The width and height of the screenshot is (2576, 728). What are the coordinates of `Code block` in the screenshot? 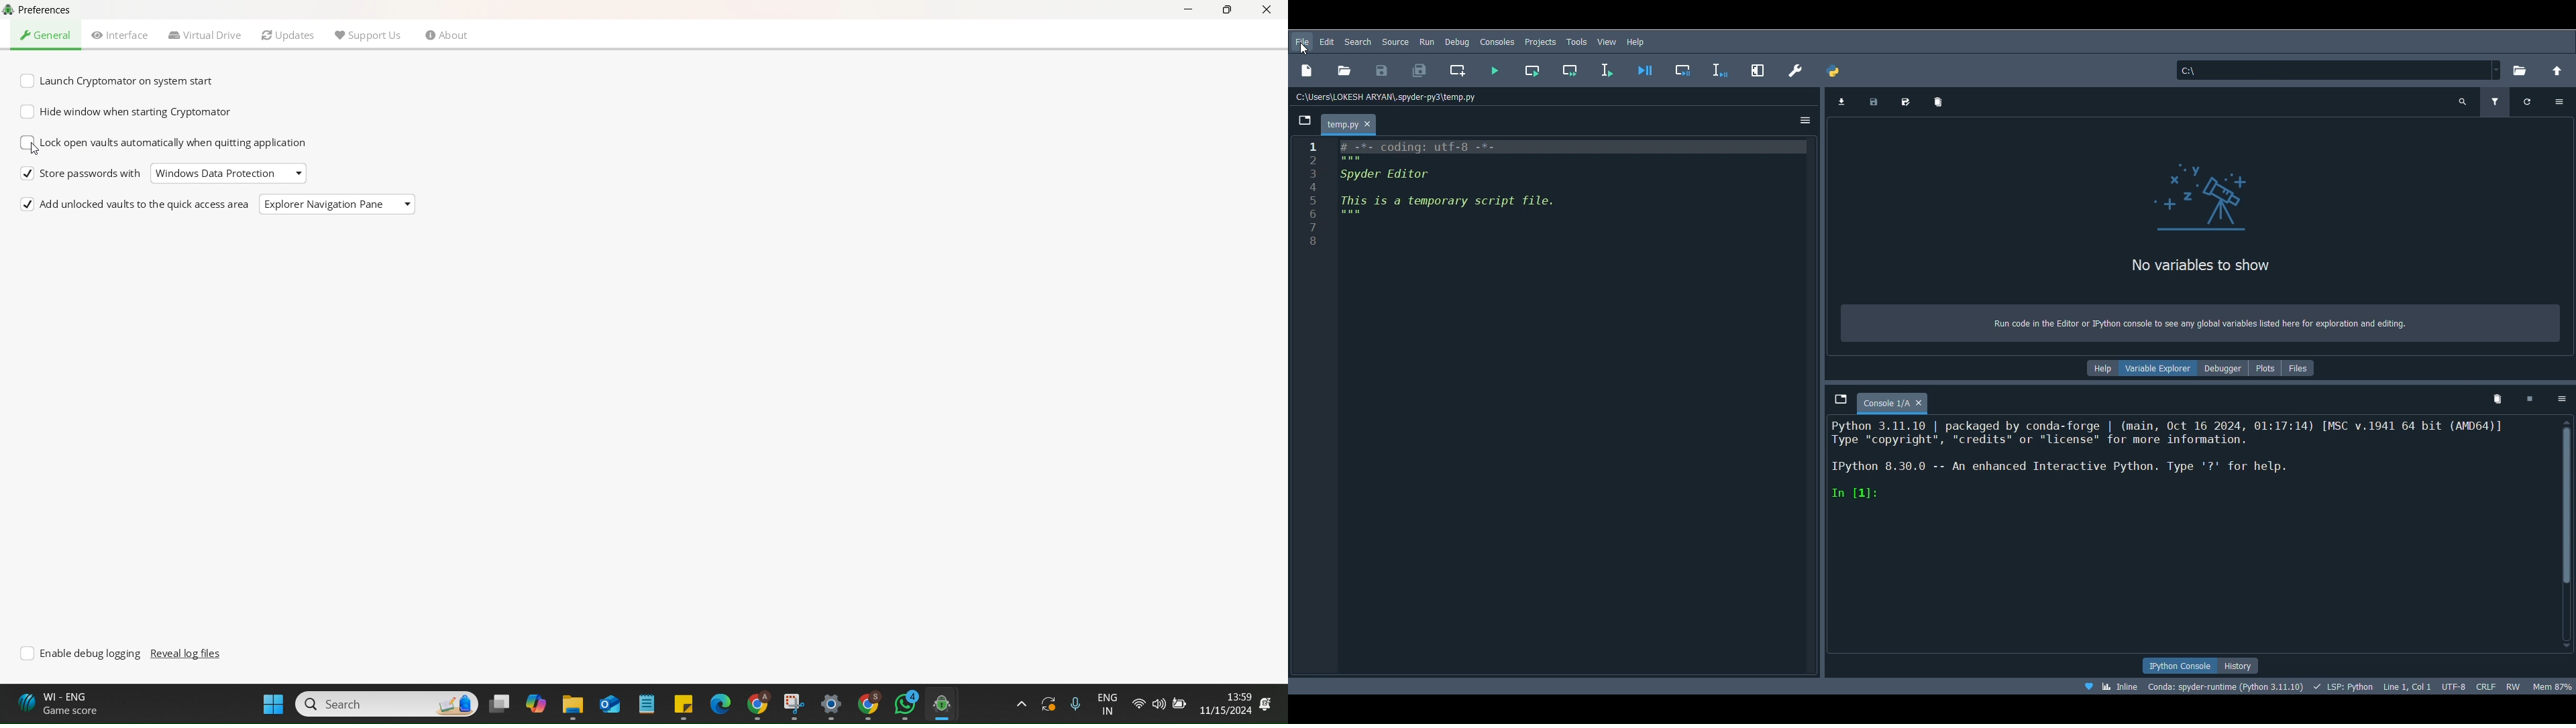 It's located at (1554, 406).